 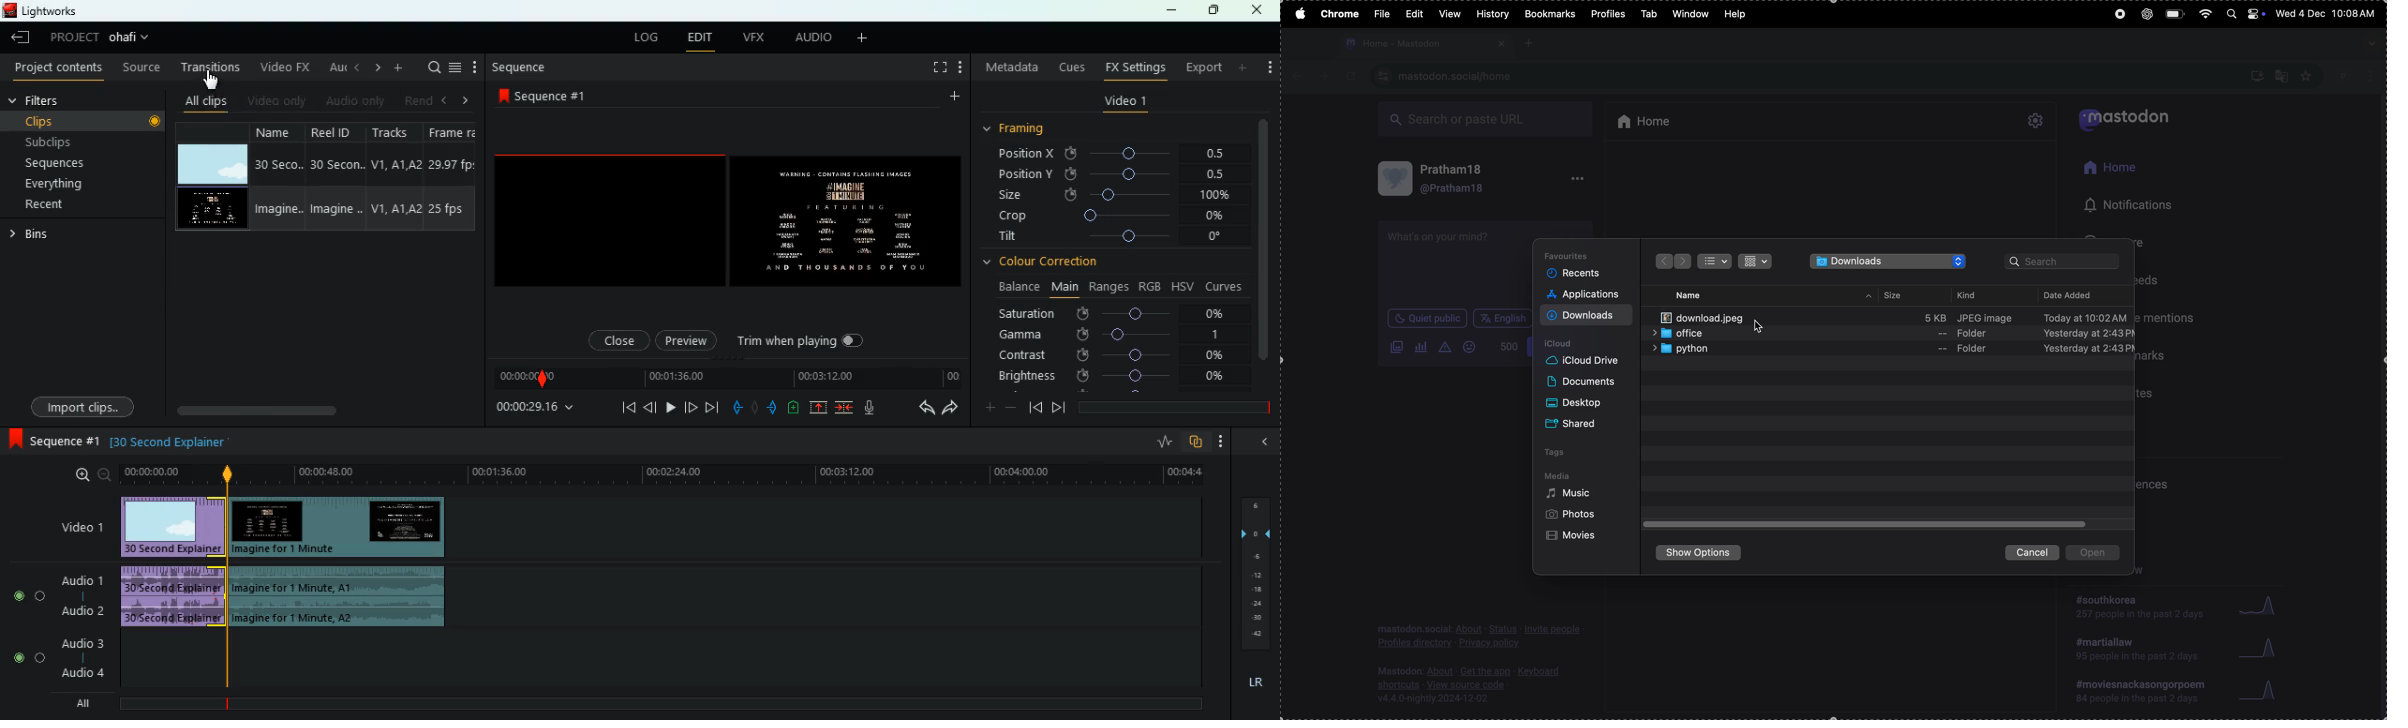 What do you see at coordinates (1181, 285) in the screenshot?
I see `hsv` at bounding box center [1181, 285].